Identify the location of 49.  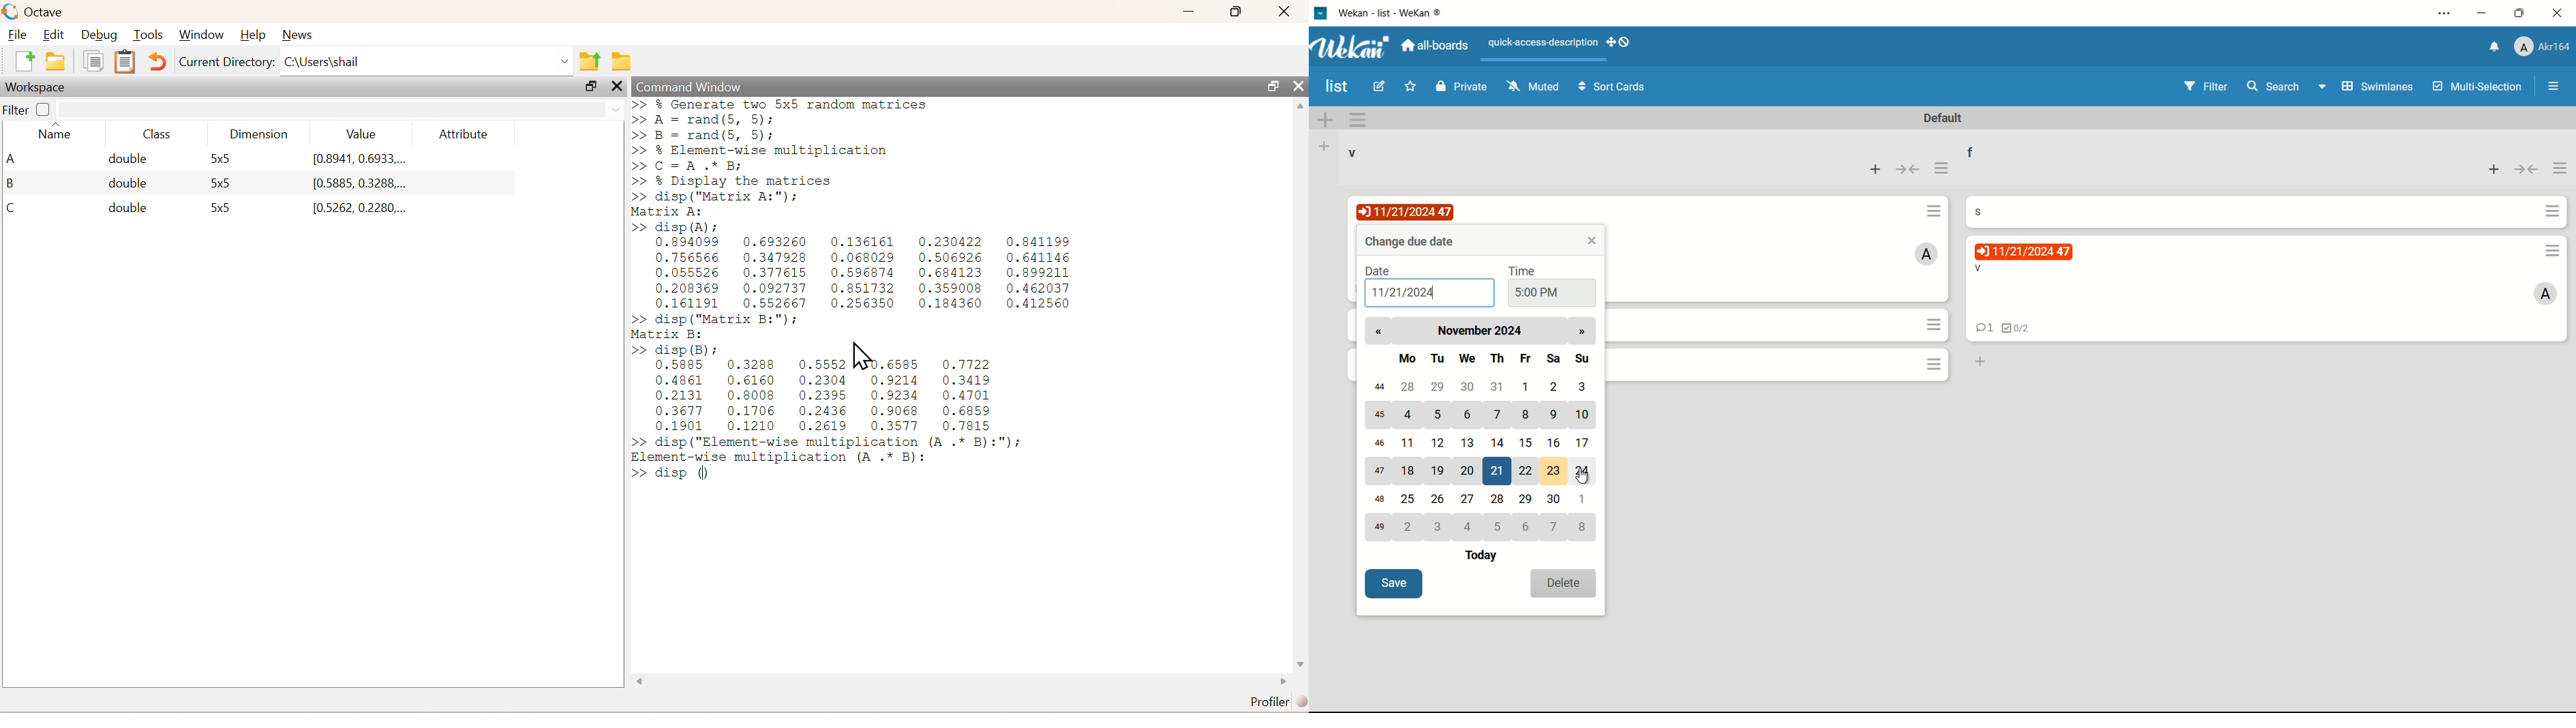
(1378, 527).